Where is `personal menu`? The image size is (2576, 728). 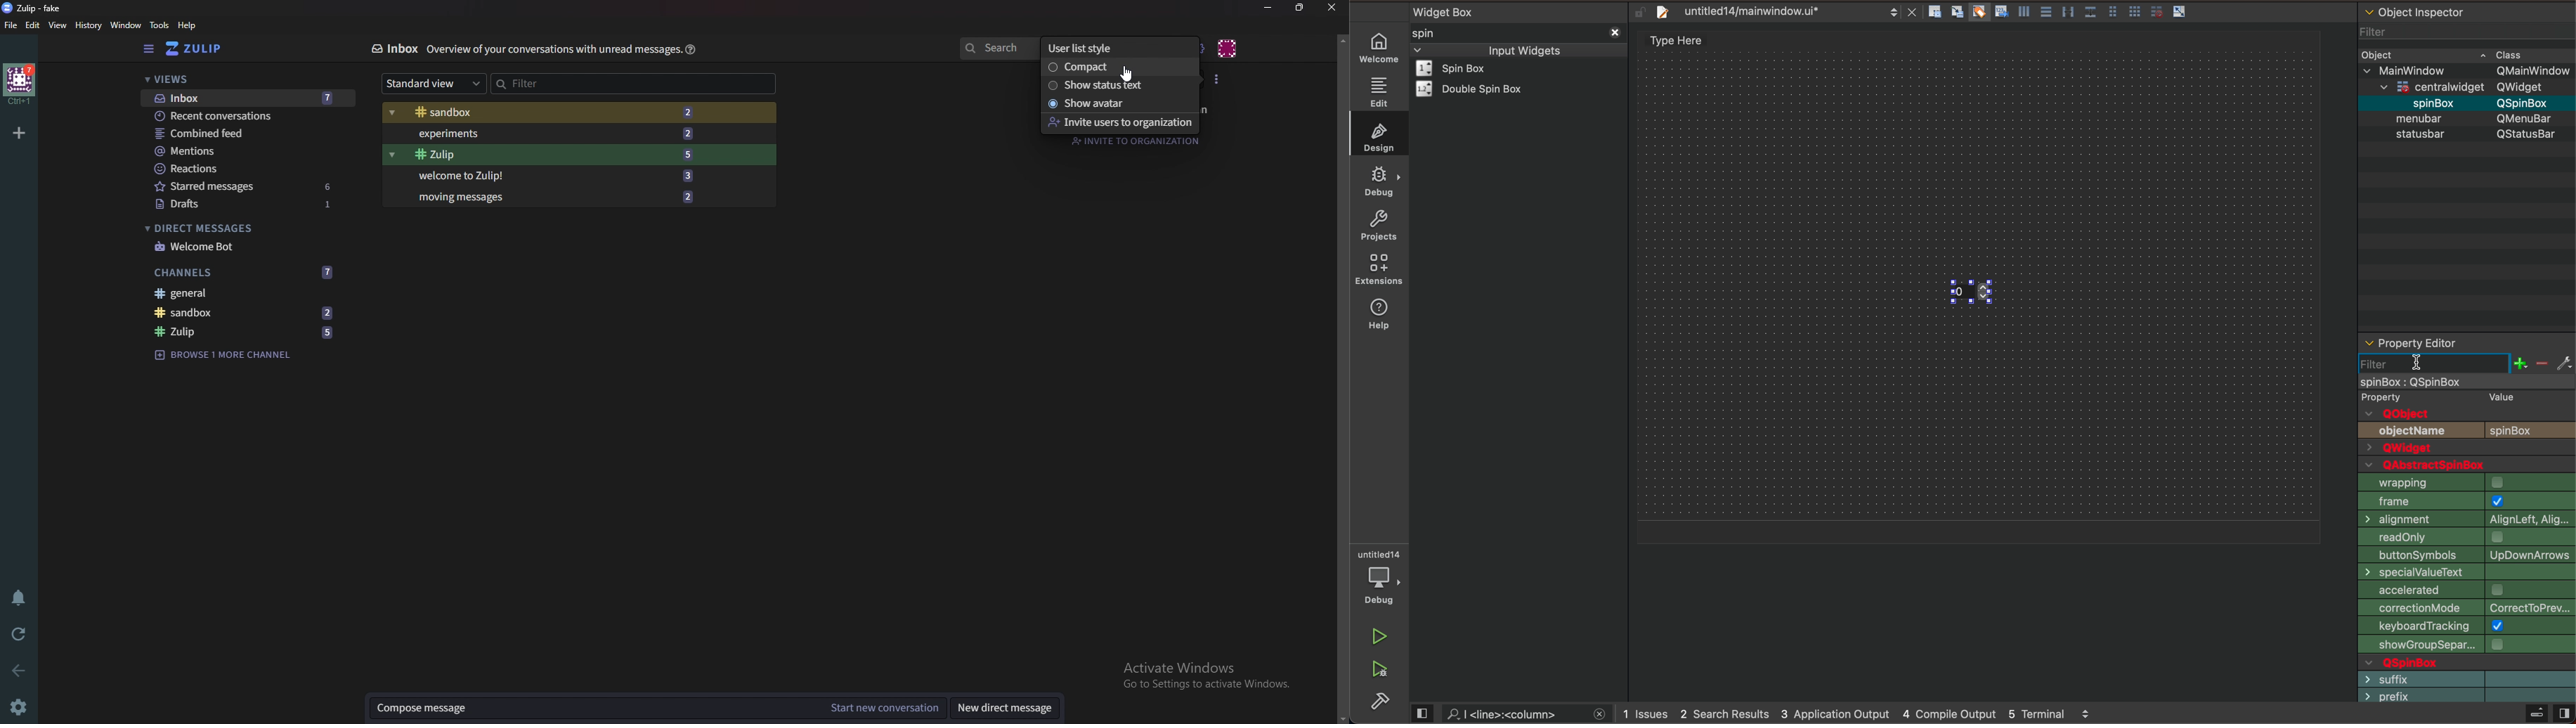 personal menu is located at coordinates (1229, 46).